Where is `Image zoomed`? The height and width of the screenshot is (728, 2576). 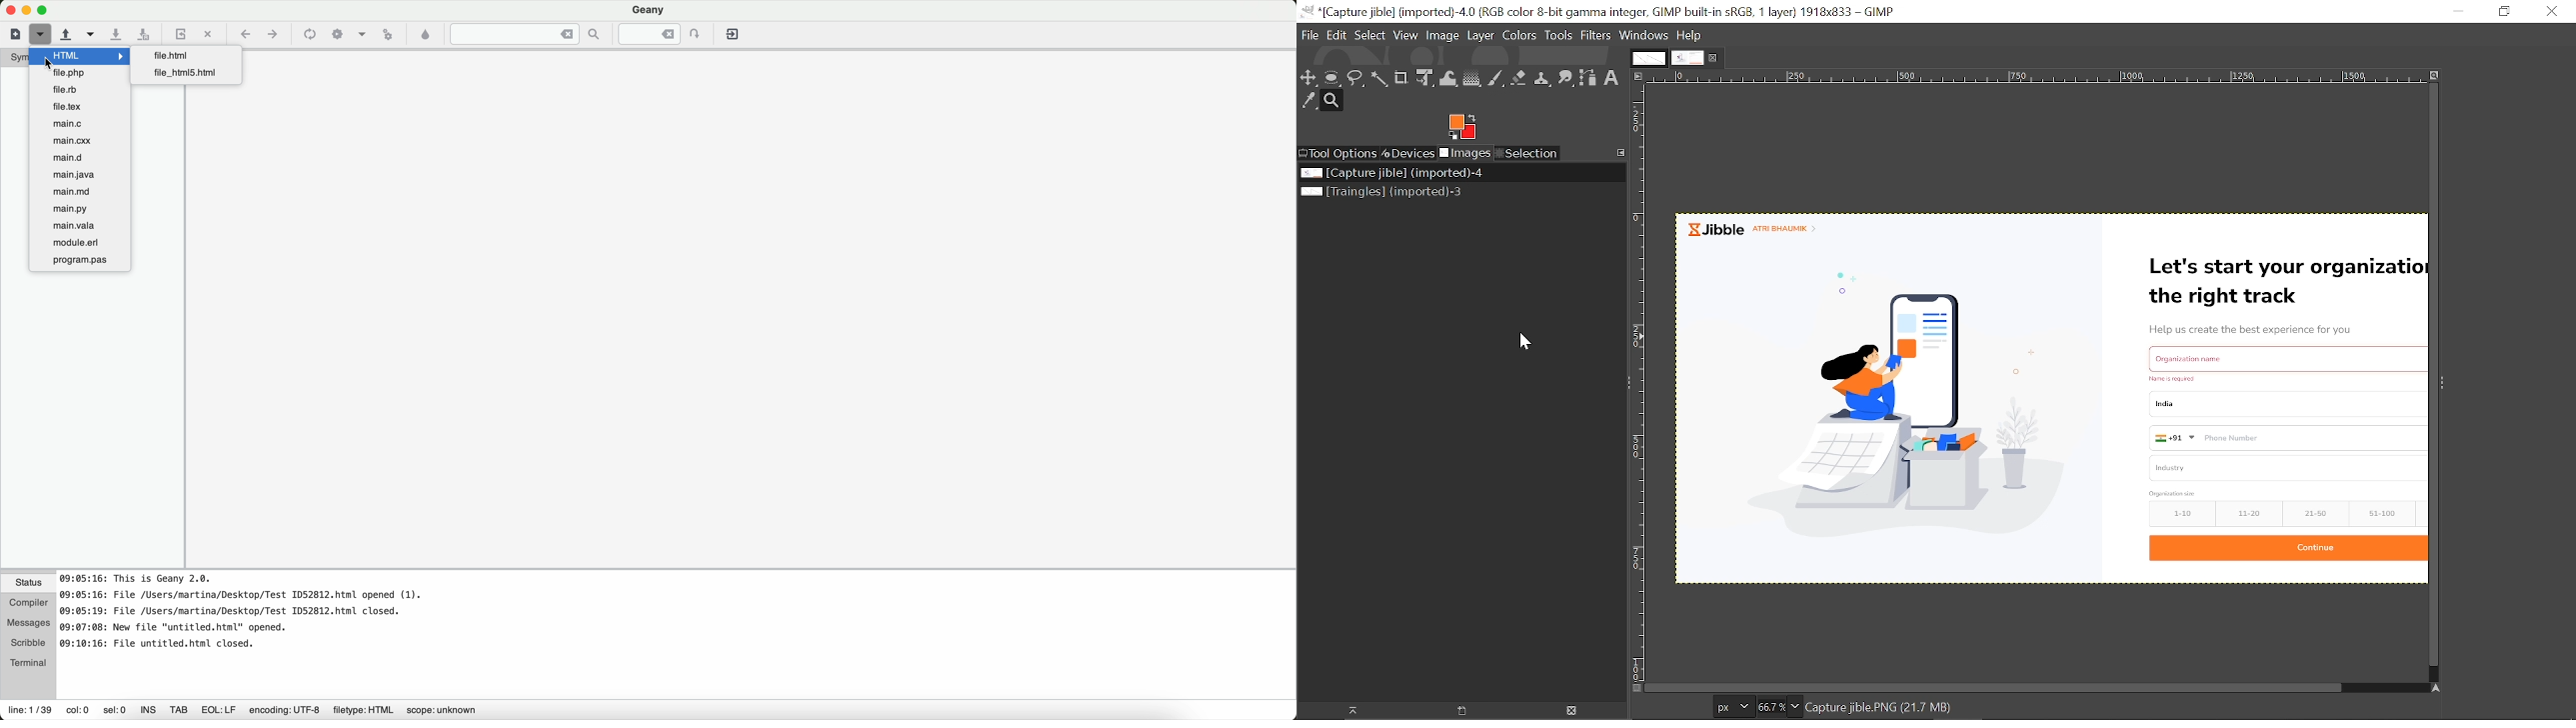
Image zoomed is located at coordinates (2038, 398).